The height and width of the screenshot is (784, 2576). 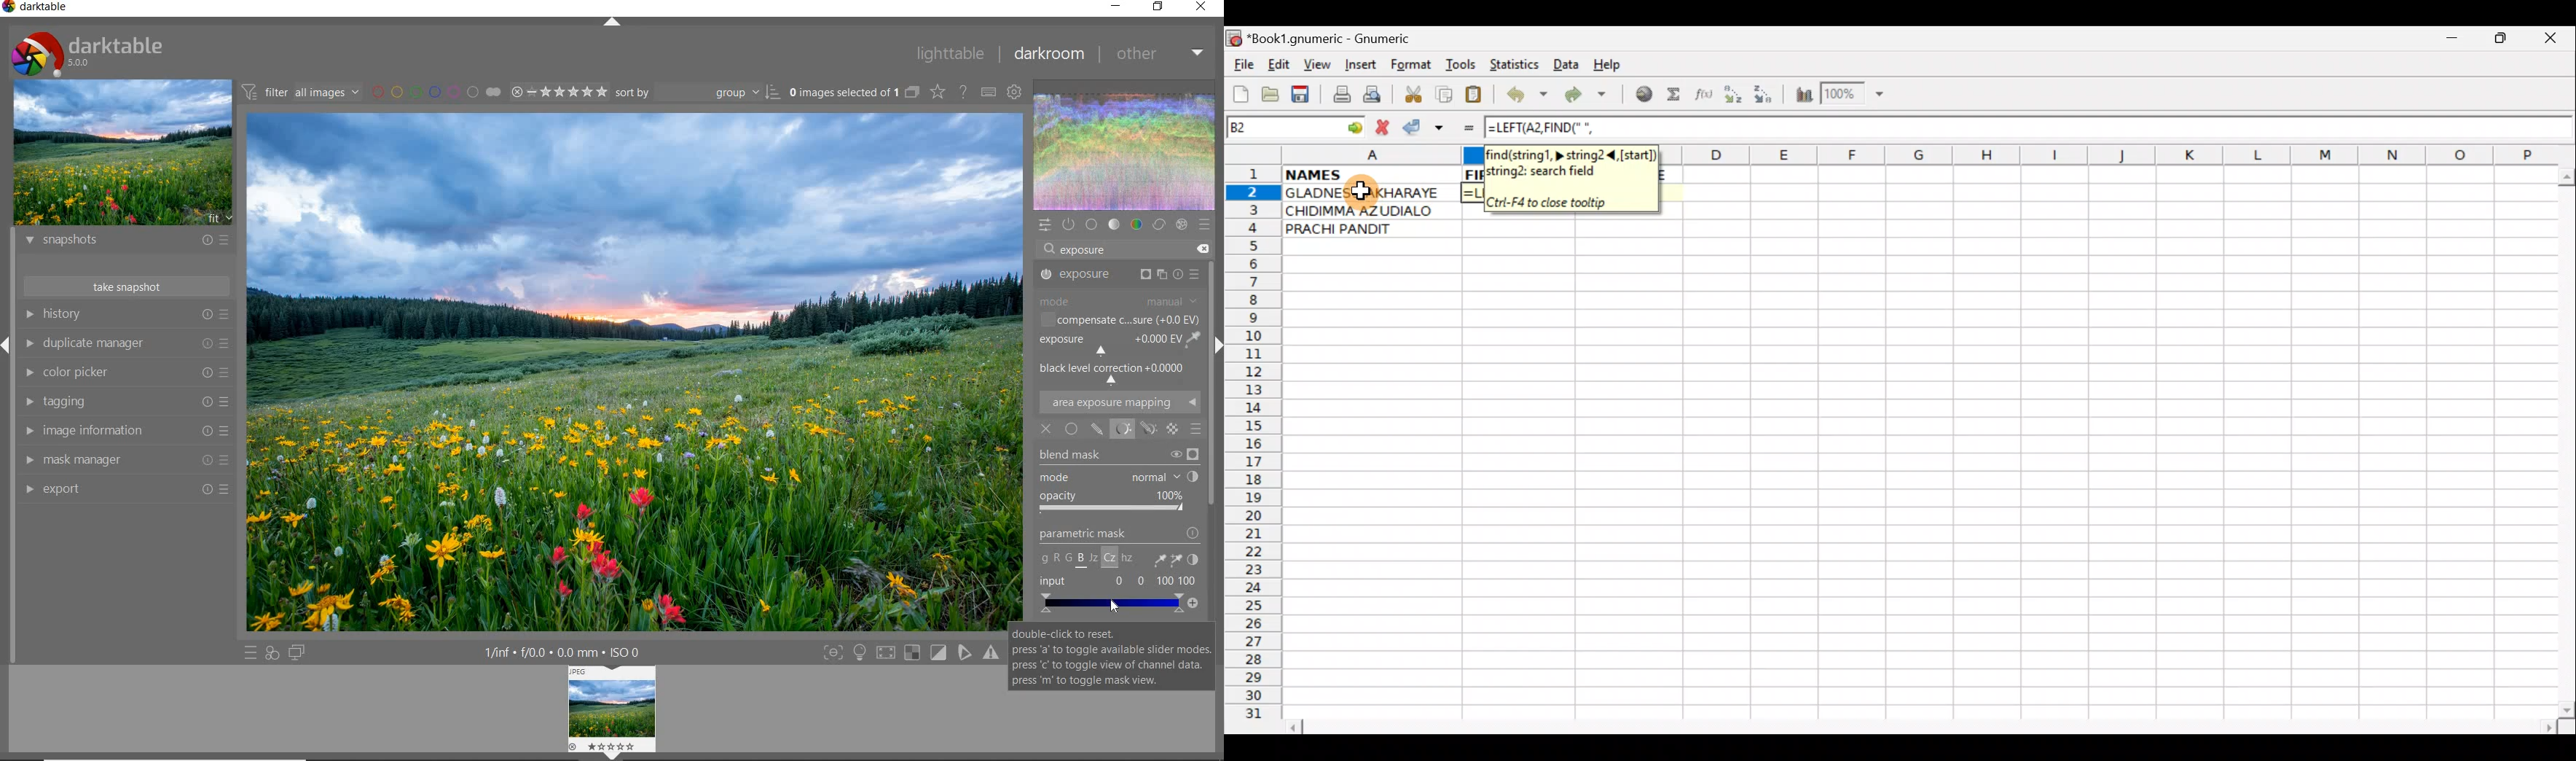 What do you see at coordinates (1303, 95) in the screenshot?
I see `Save current workbook` at bounding box center [1303, 95].